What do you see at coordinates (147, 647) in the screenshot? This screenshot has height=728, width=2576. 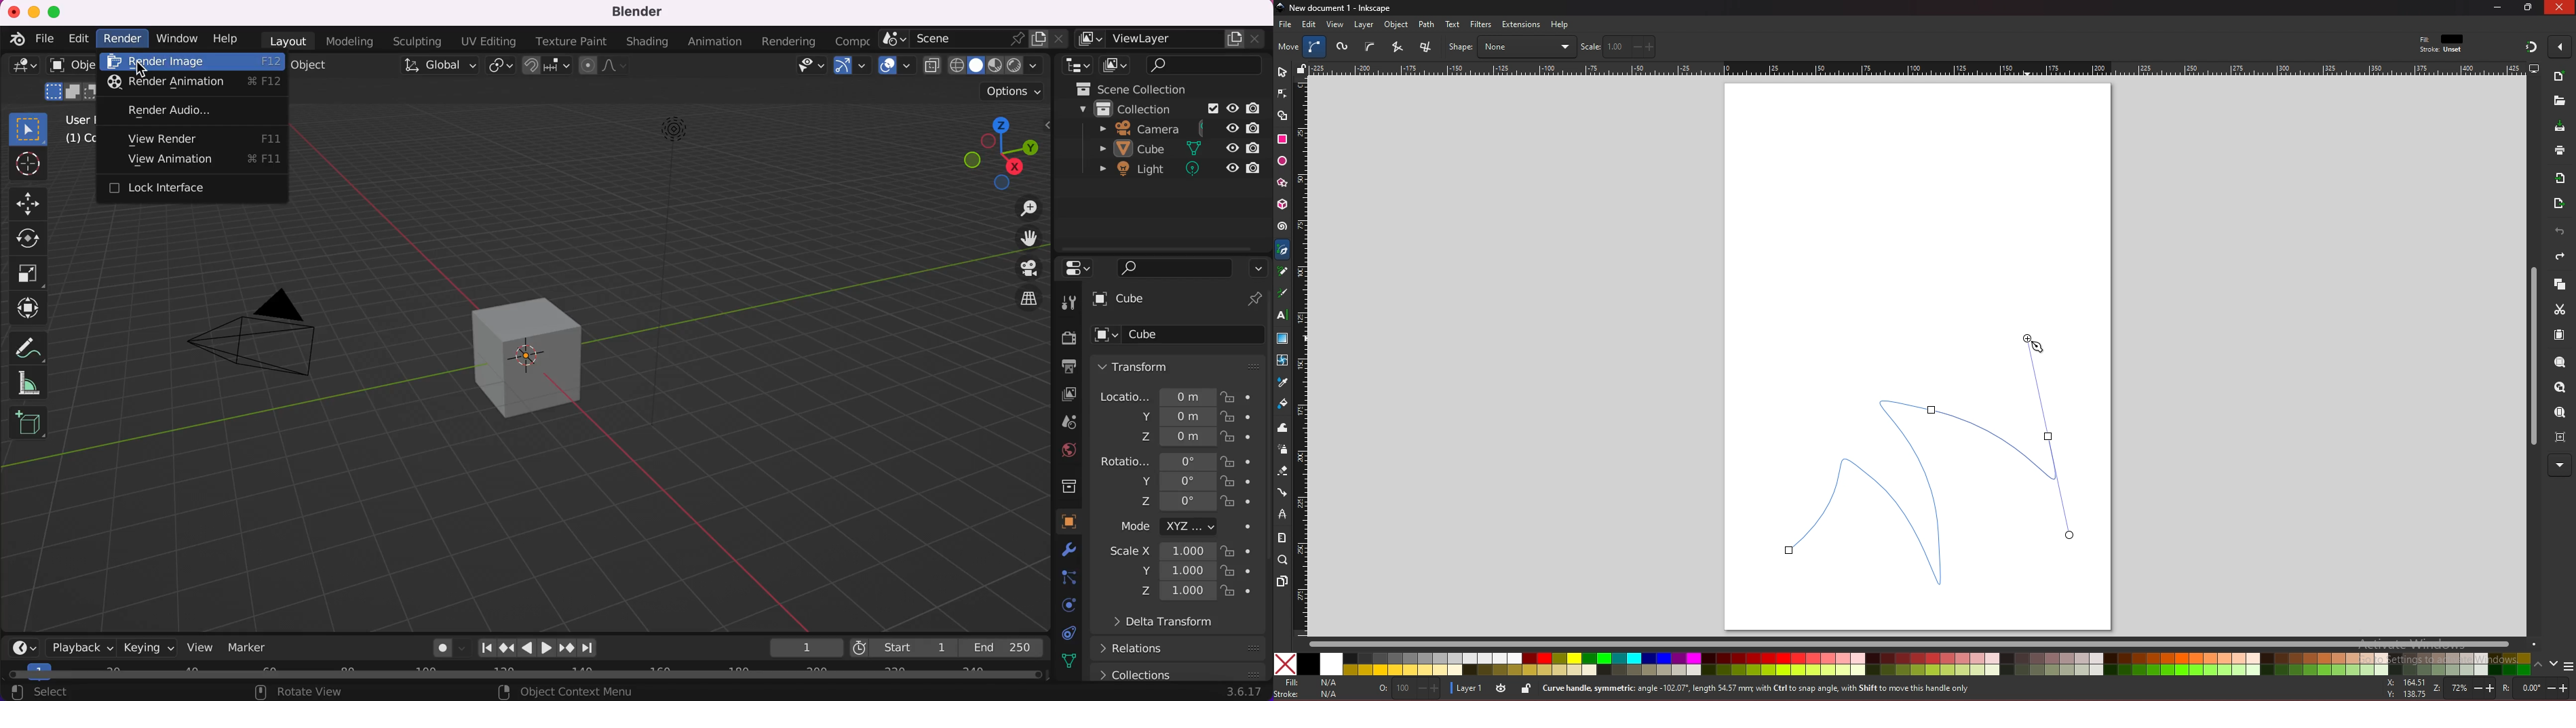 I see `keying` at bounding box center [147, 647].